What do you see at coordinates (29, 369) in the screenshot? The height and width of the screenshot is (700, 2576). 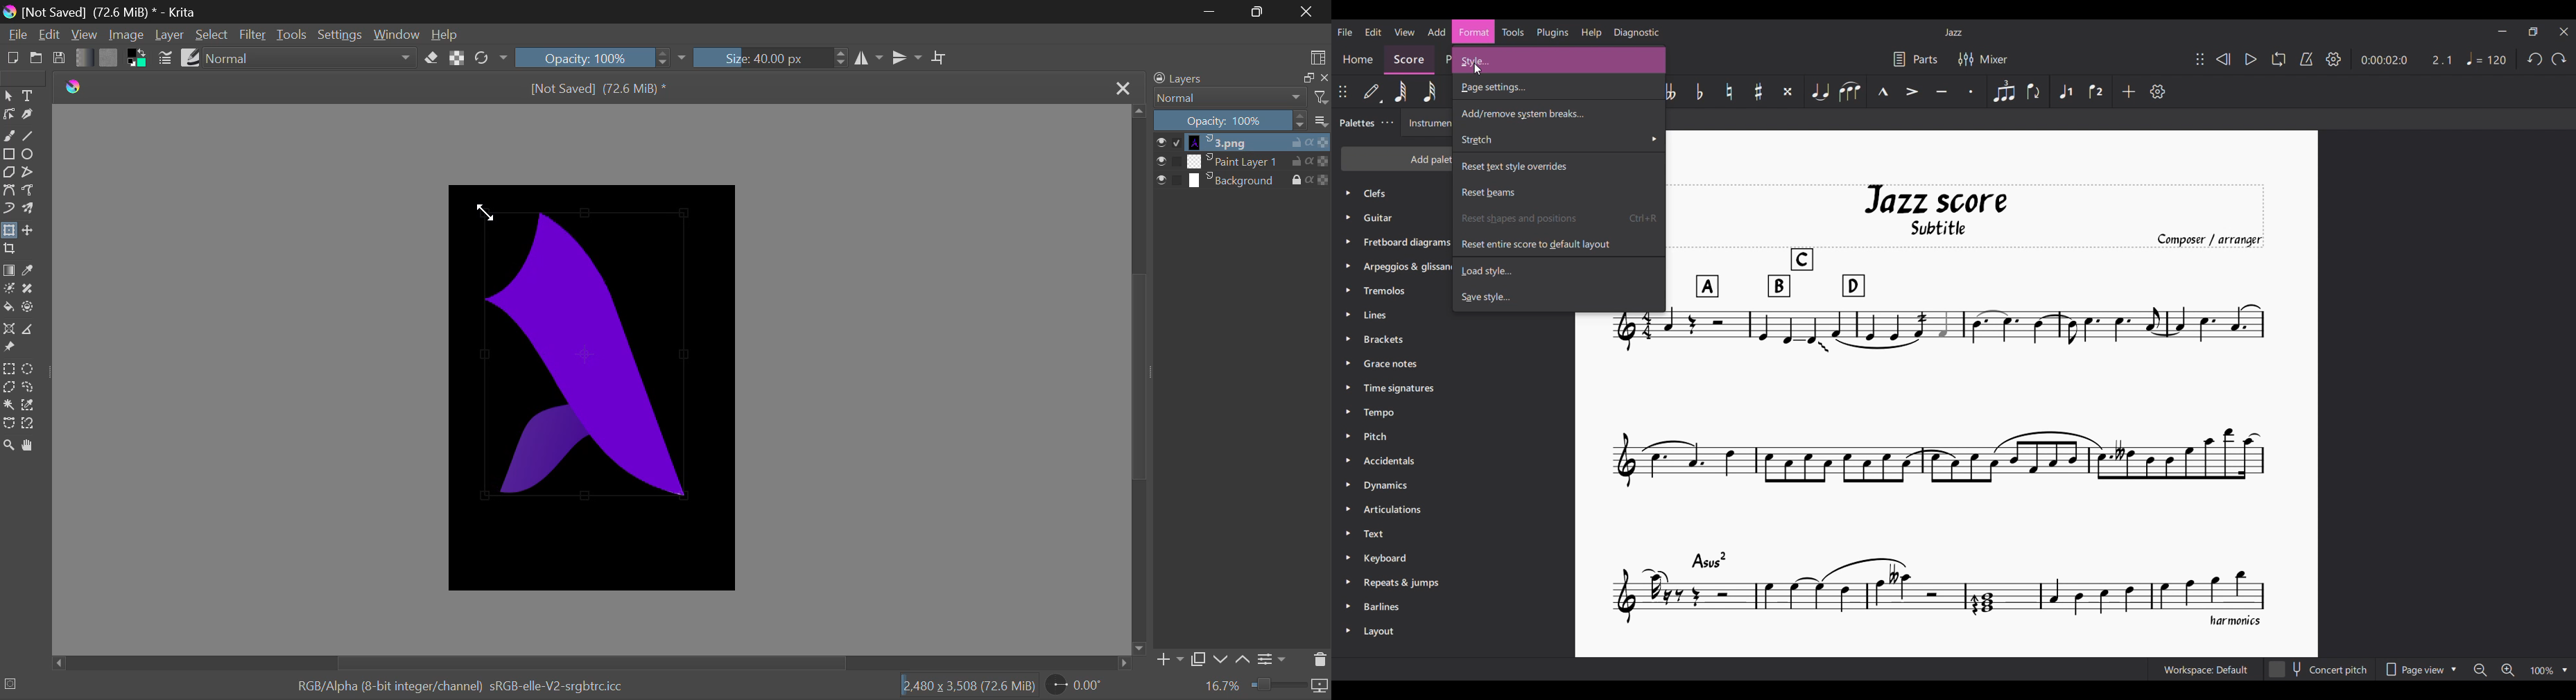 I see `Circular Selection` at bounding box center [29, 369].